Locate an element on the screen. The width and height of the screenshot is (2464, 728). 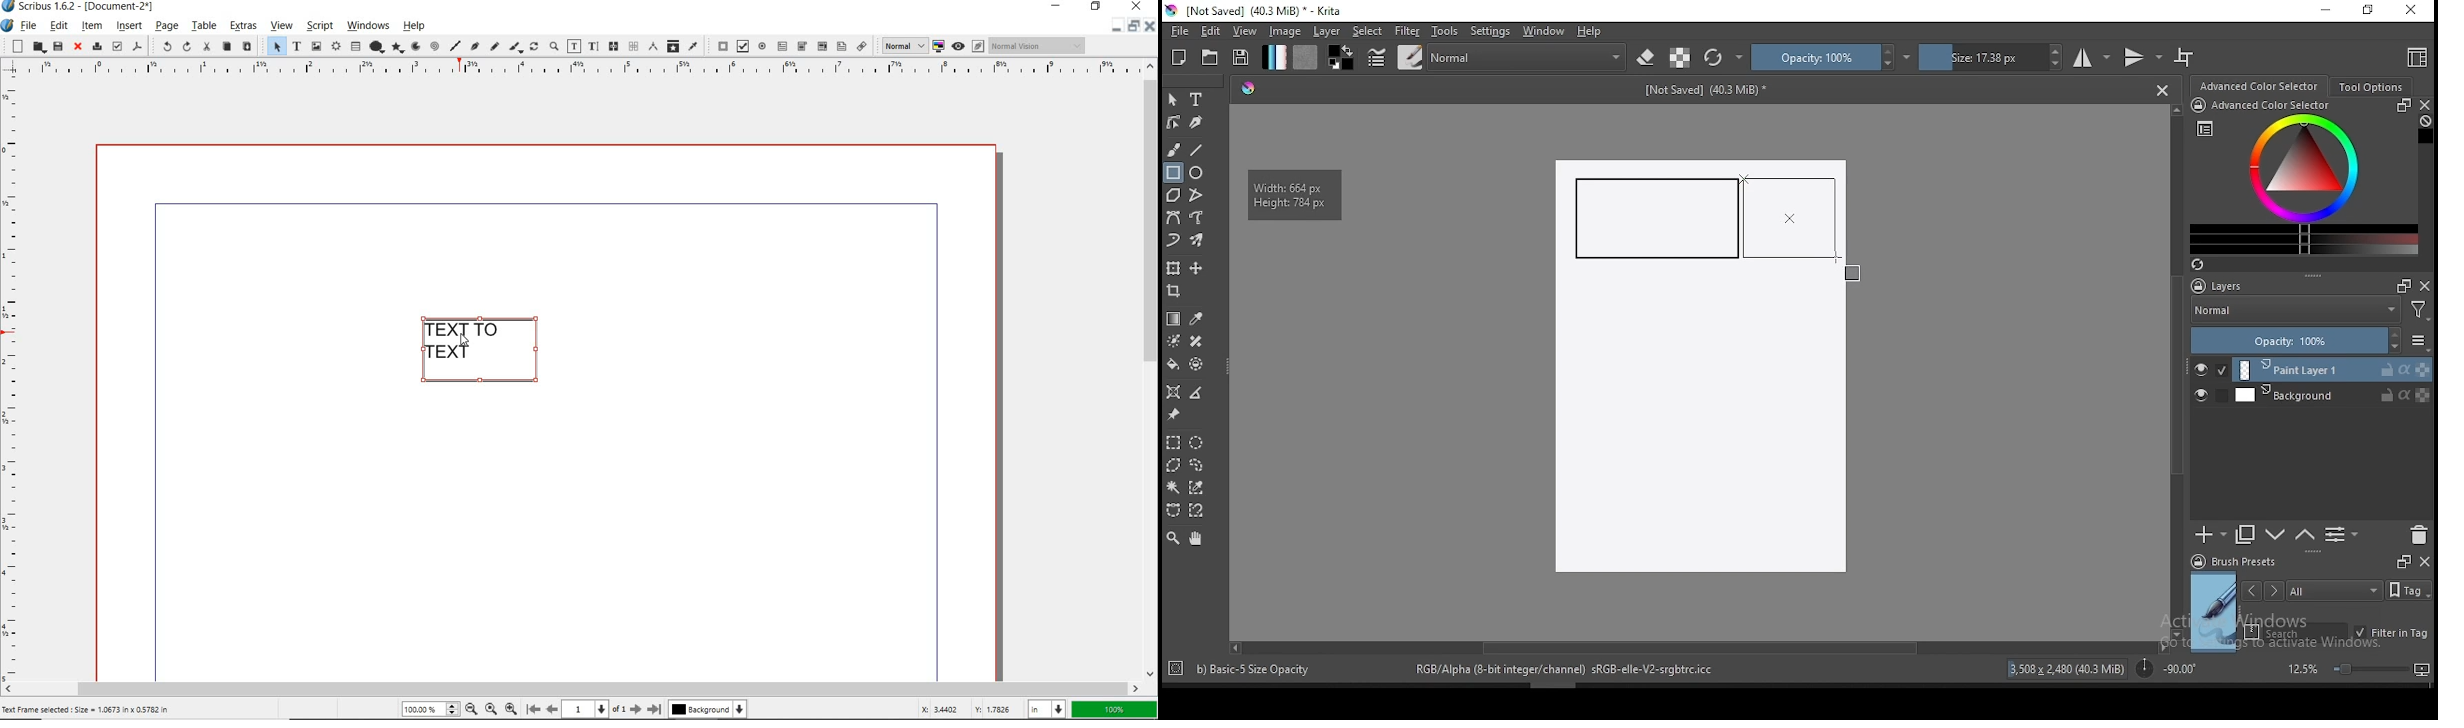
zoom out is located at coordinates (475, 708).